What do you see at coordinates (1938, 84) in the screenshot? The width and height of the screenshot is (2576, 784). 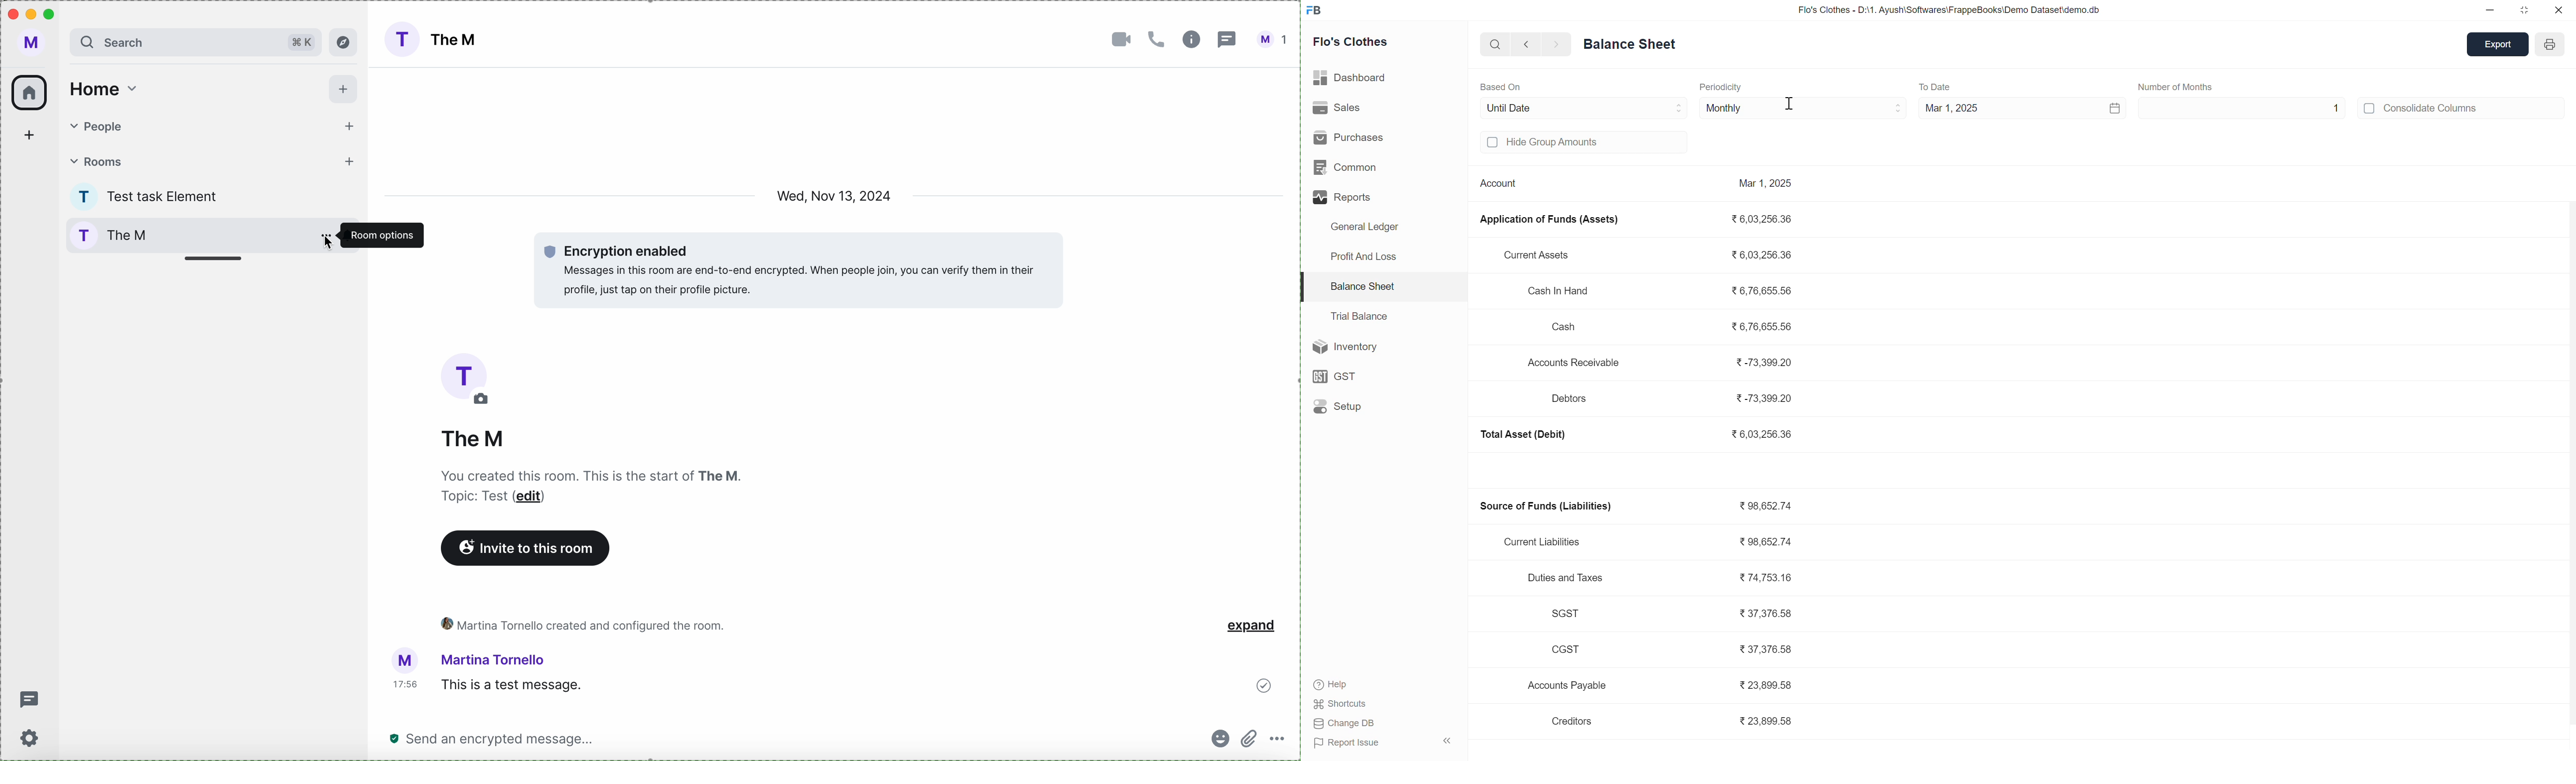 I see `To Date` at bounding box center [1938, 84].